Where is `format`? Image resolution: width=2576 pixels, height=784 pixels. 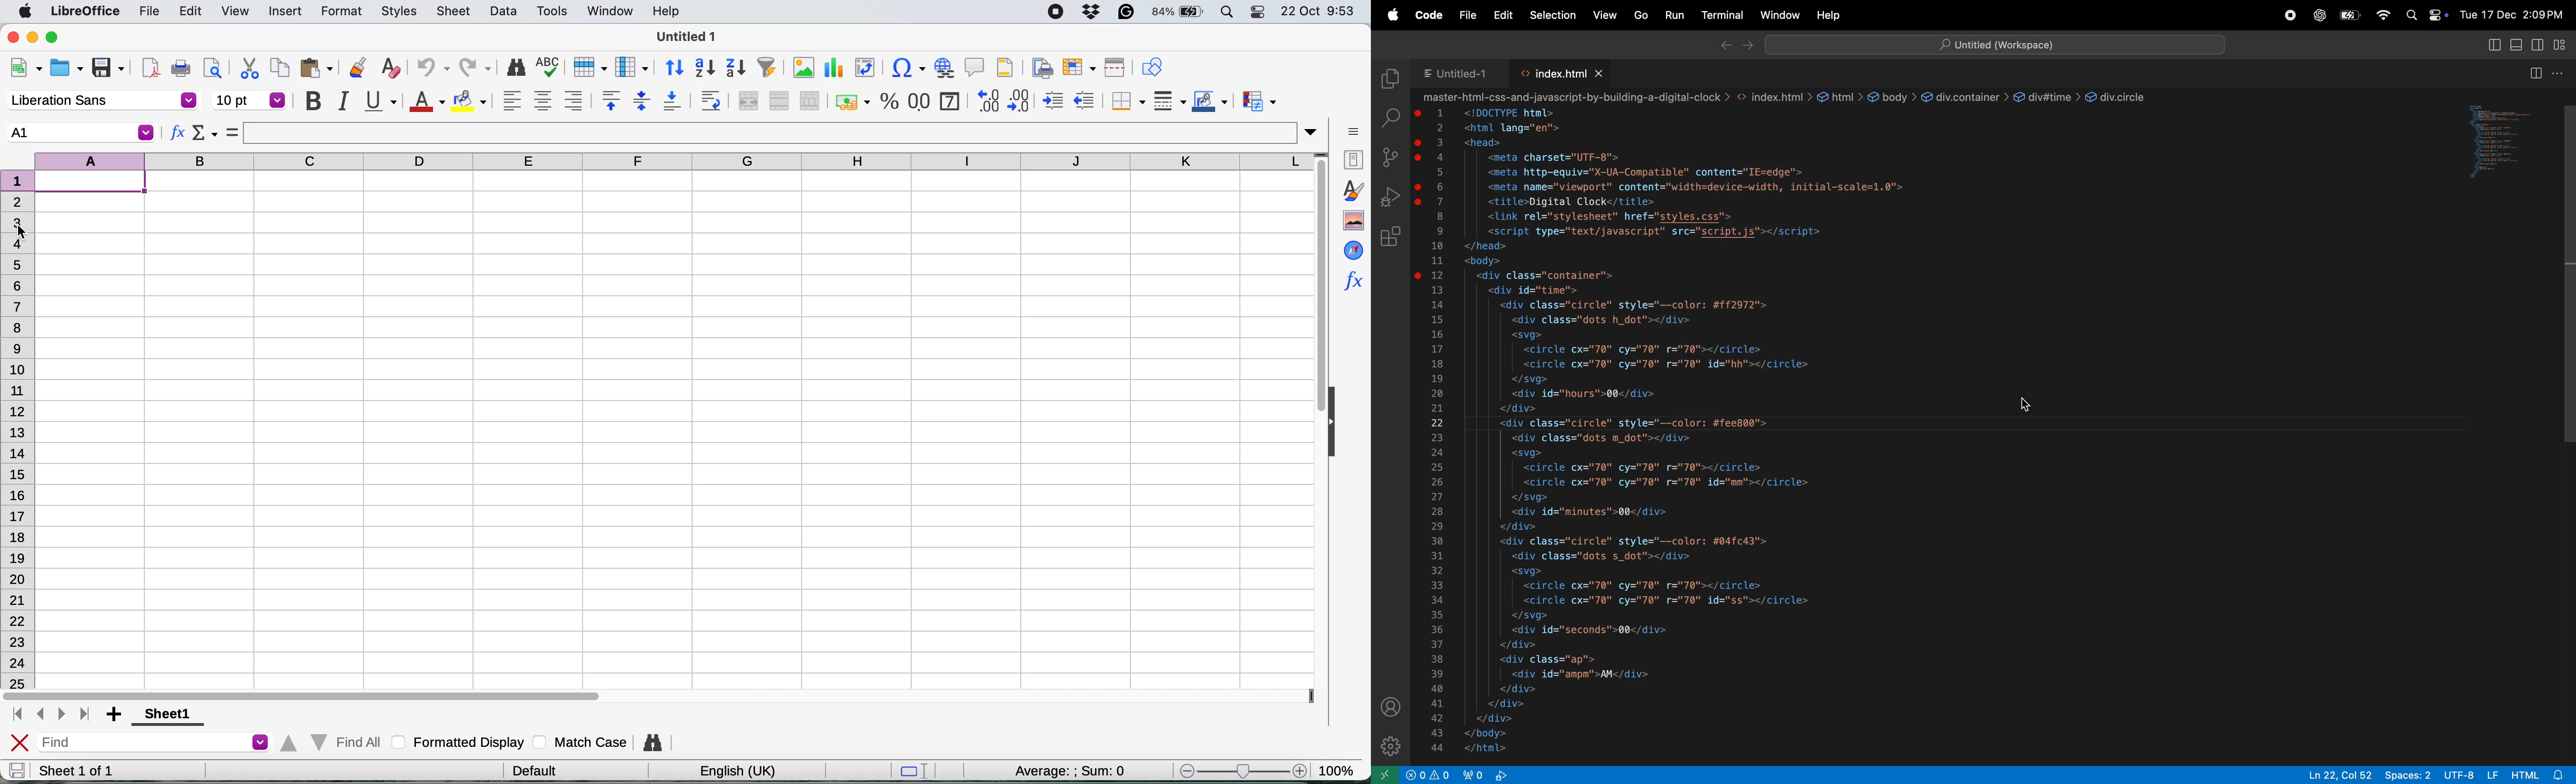
format is located at coordinates (342, 12).